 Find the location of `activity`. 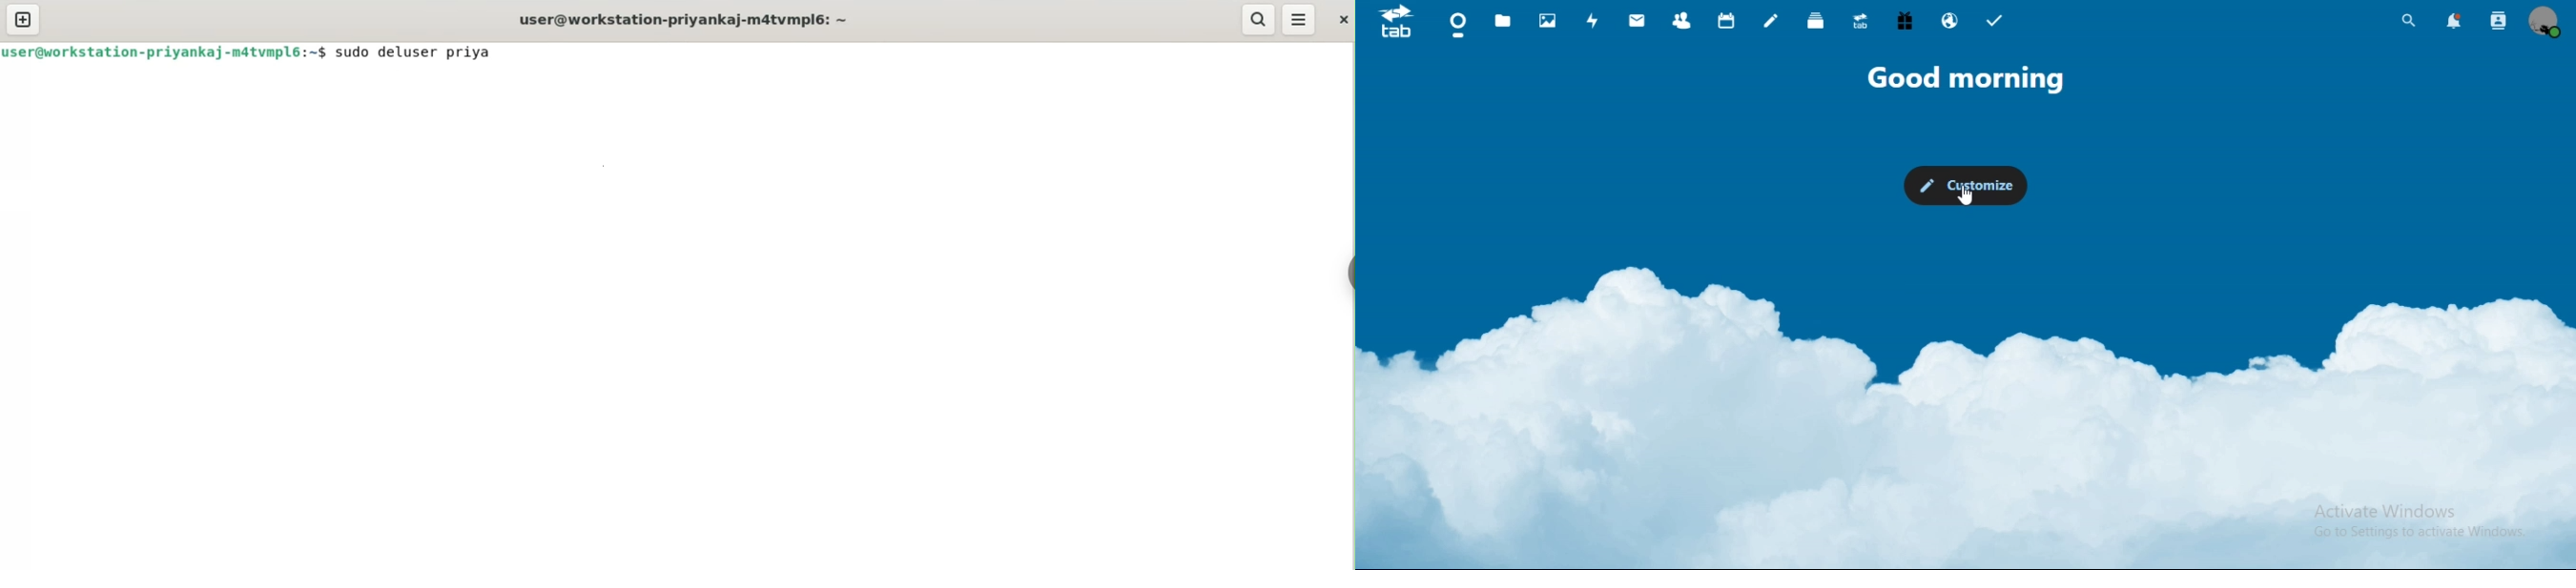

activity is located at coordinates (1593, 22).